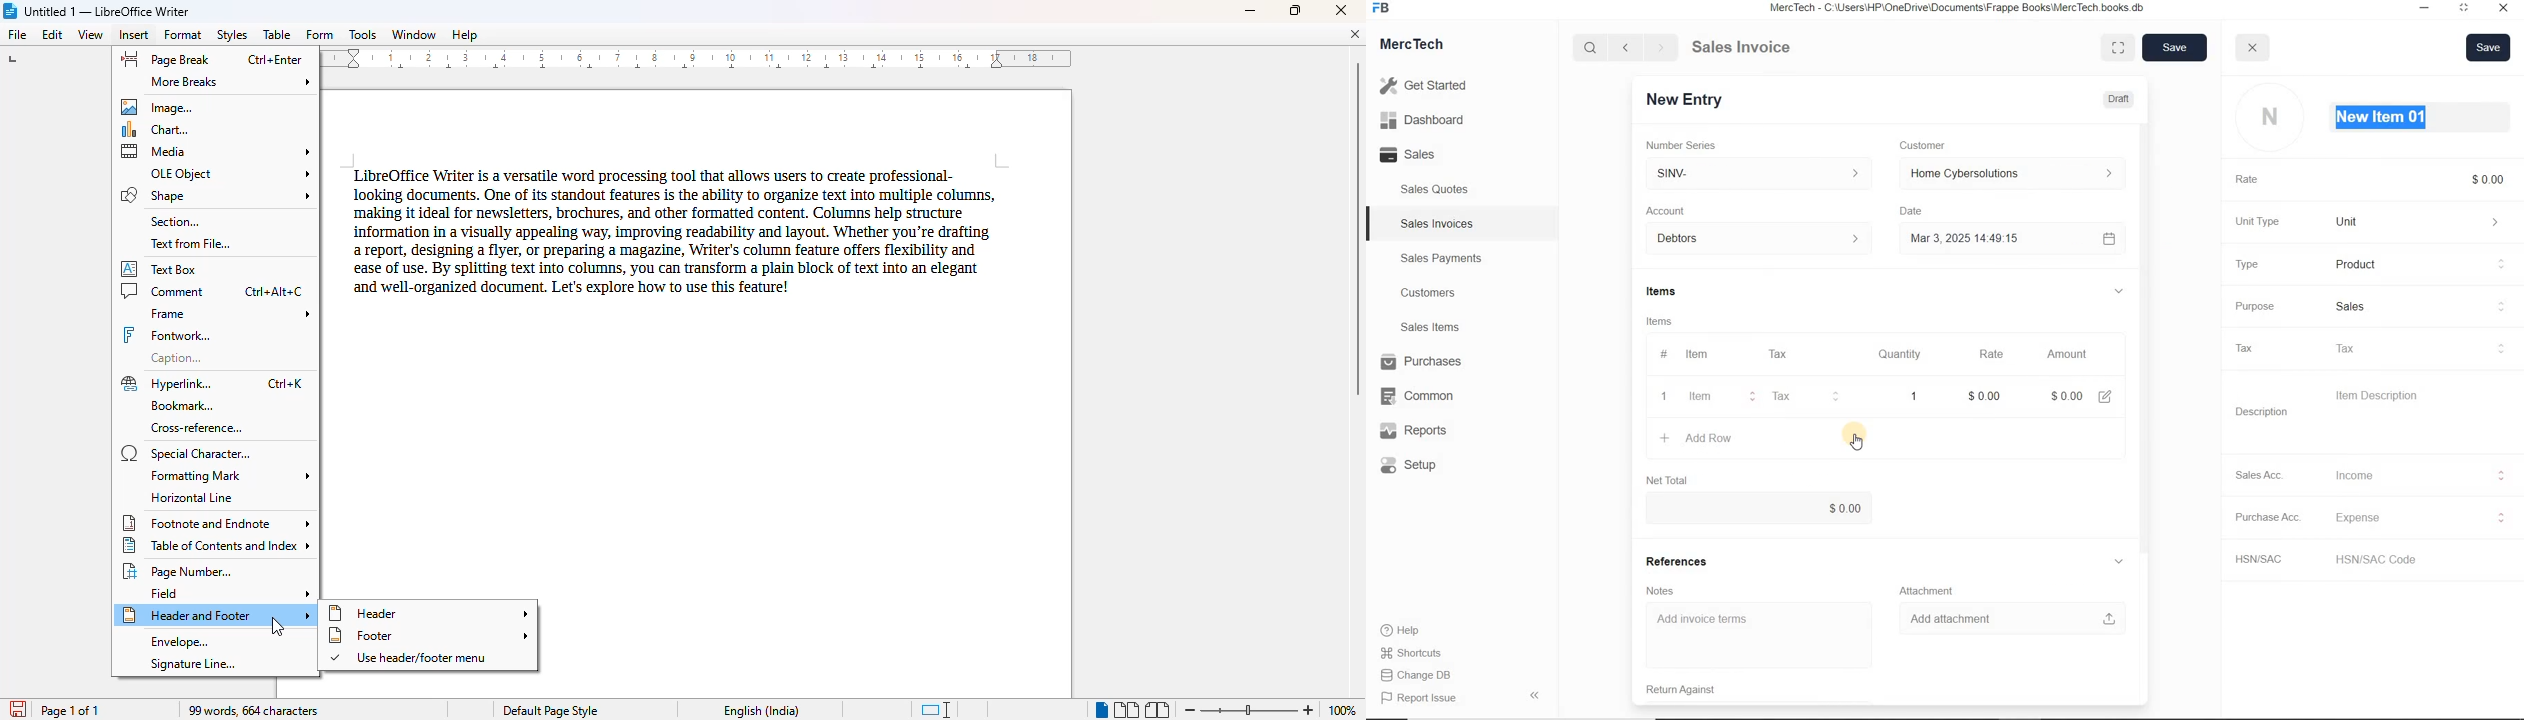  I want to click on Income, so click(2417, 474).